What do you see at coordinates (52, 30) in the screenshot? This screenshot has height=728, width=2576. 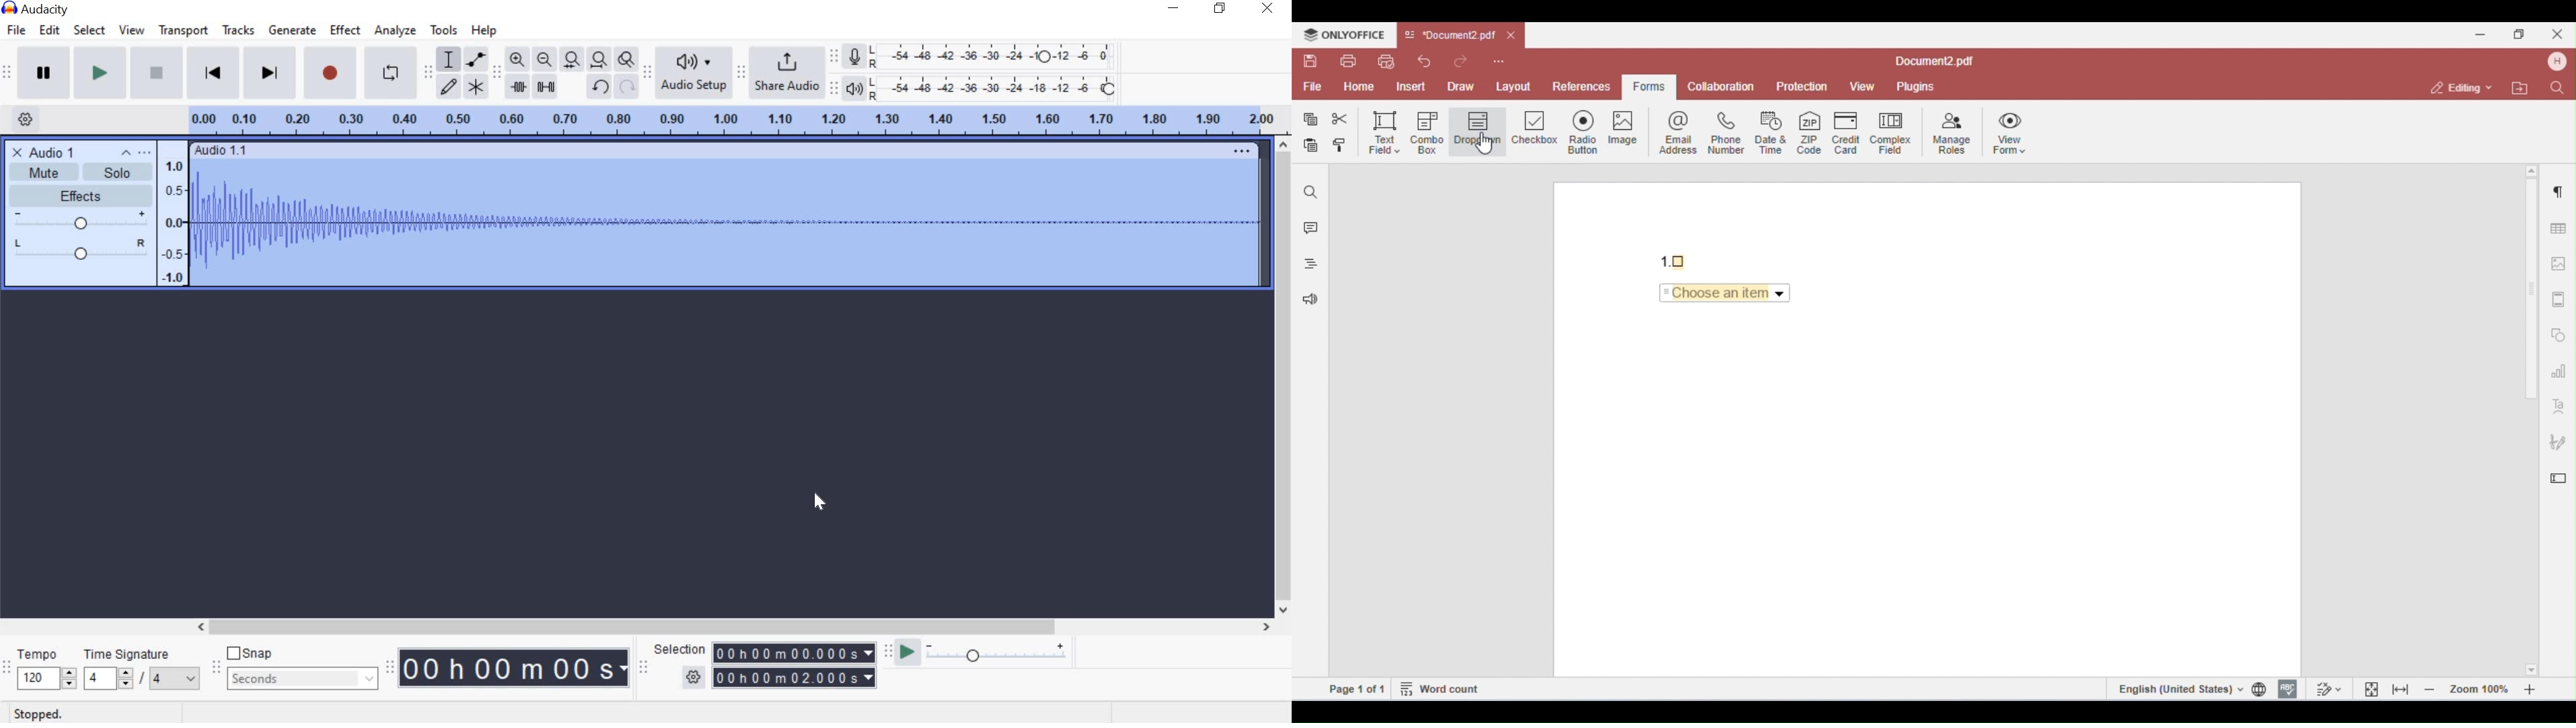 I see `edit` at bounding box center [52, 30].